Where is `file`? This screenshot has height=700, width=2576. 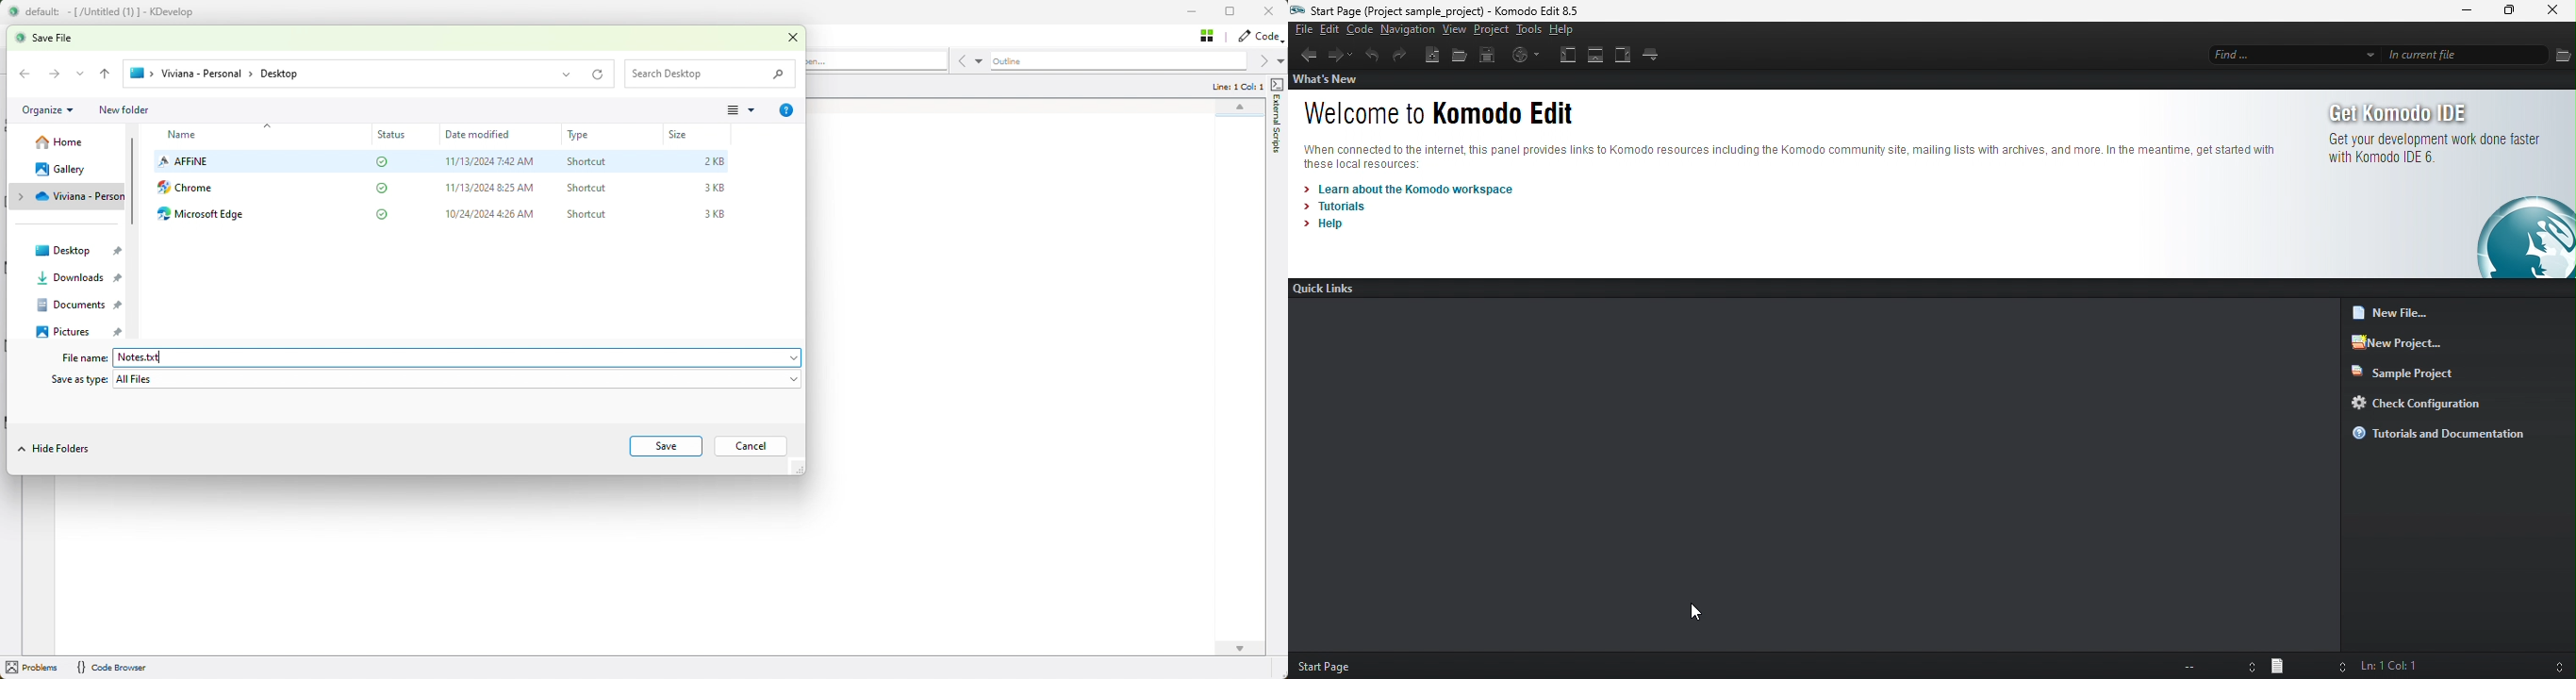 file is located at coordinates (1302, 29).